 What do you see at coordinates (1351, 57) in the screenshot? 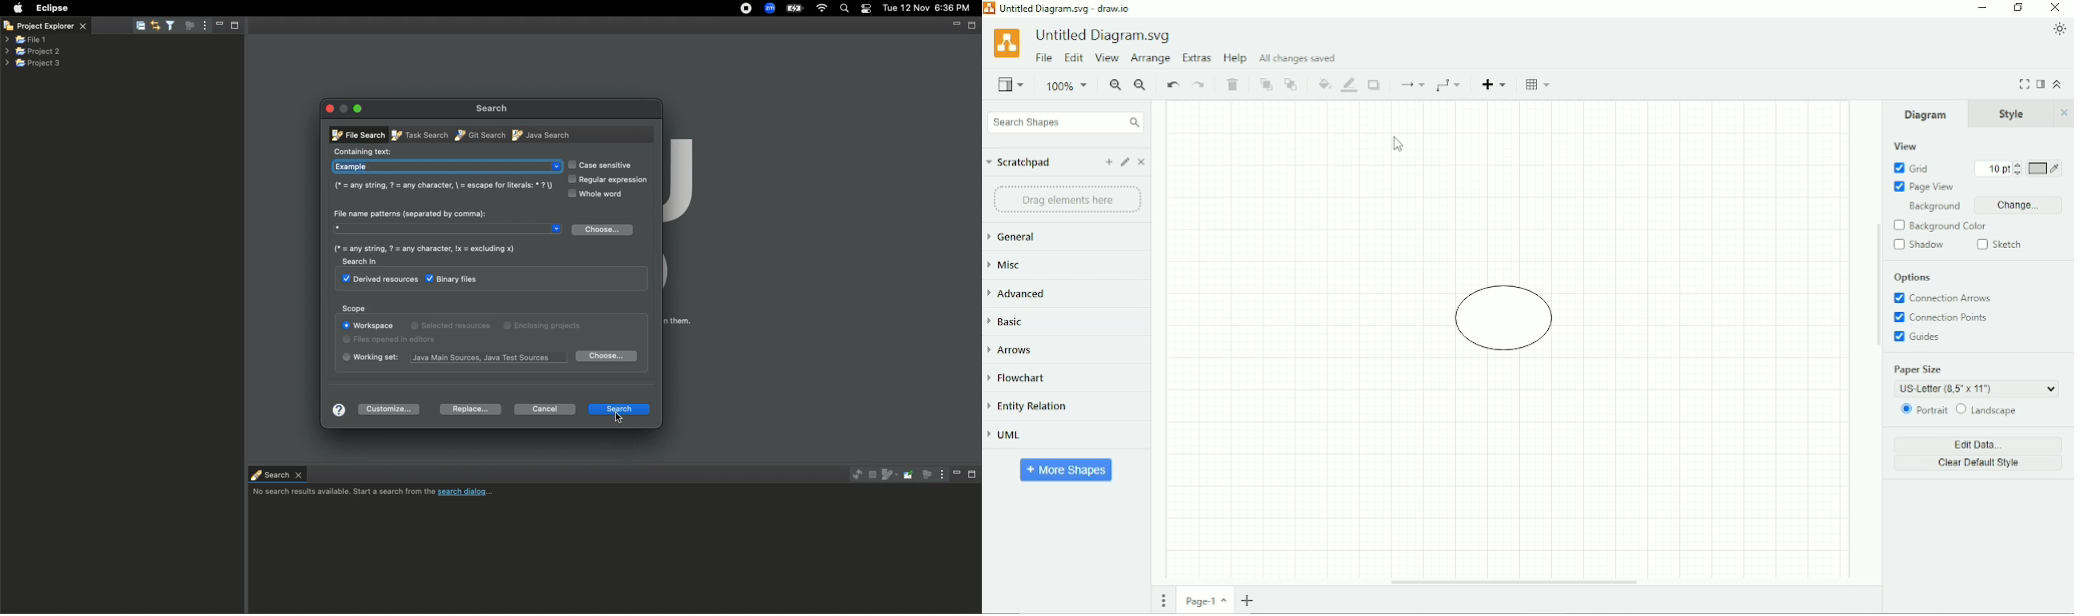
I see `Unsaved changes. click here to save. ` at bounding box center [1351, 57].